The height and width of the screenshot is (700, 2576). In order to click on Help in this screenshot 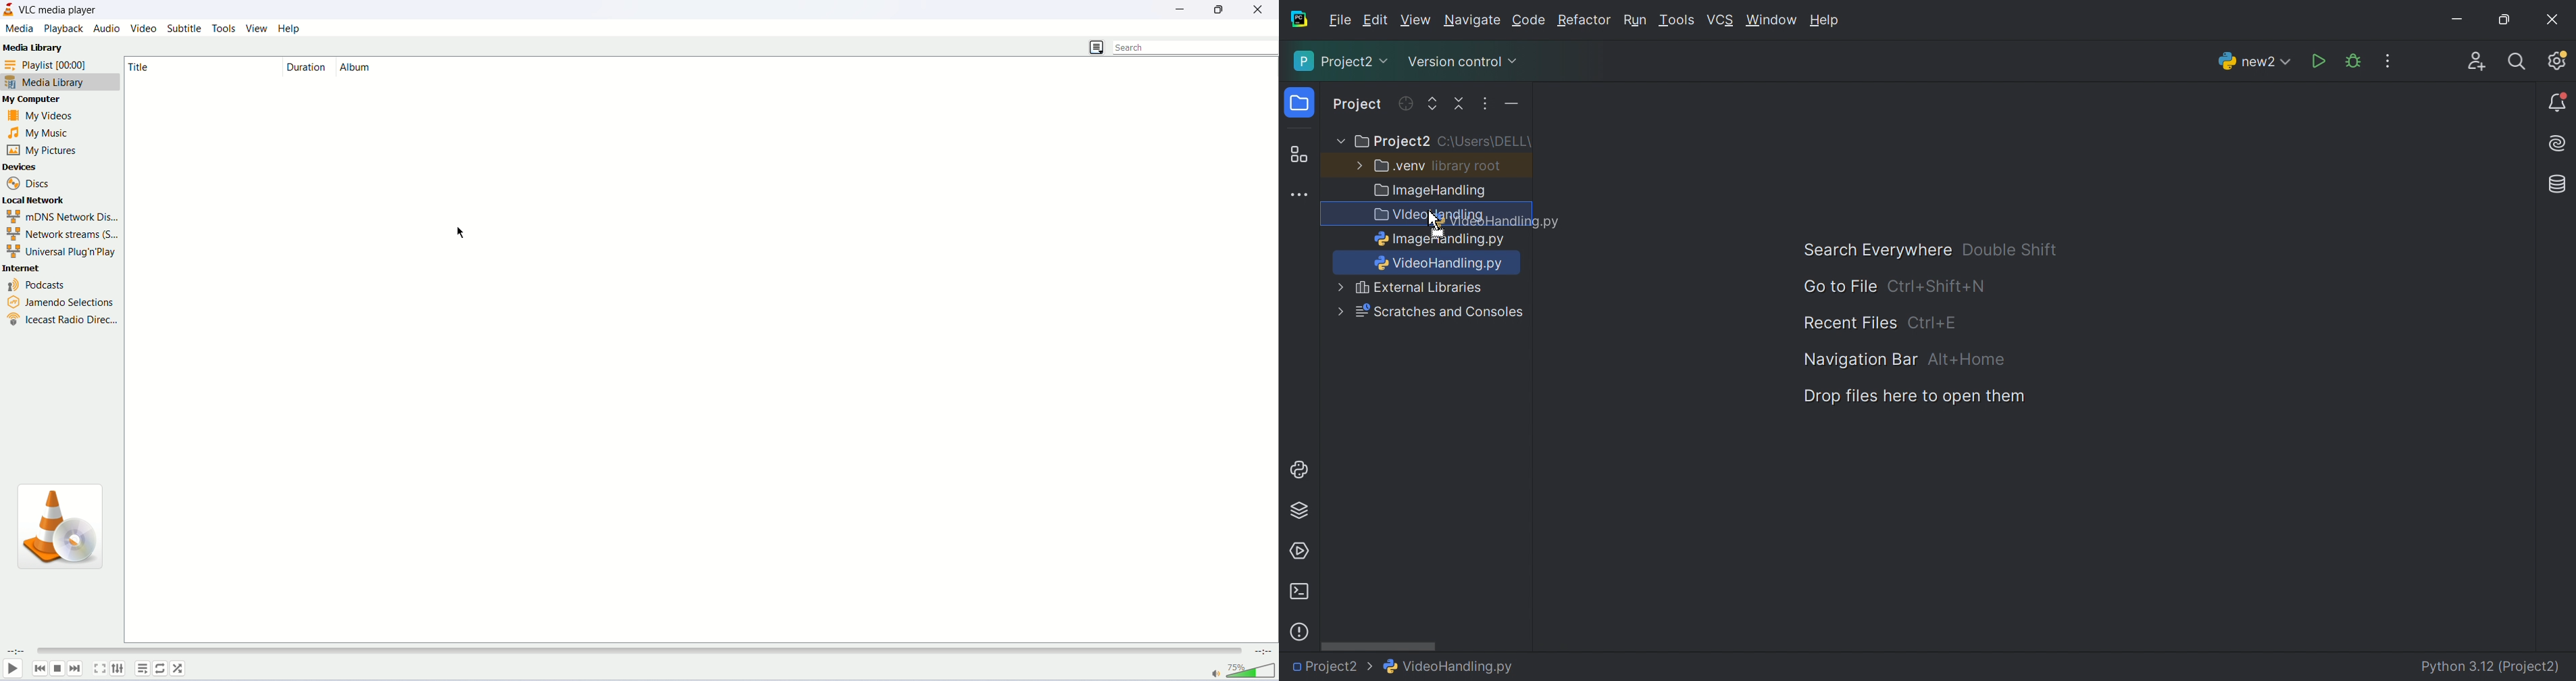, I will do `click(1825, 20)`.